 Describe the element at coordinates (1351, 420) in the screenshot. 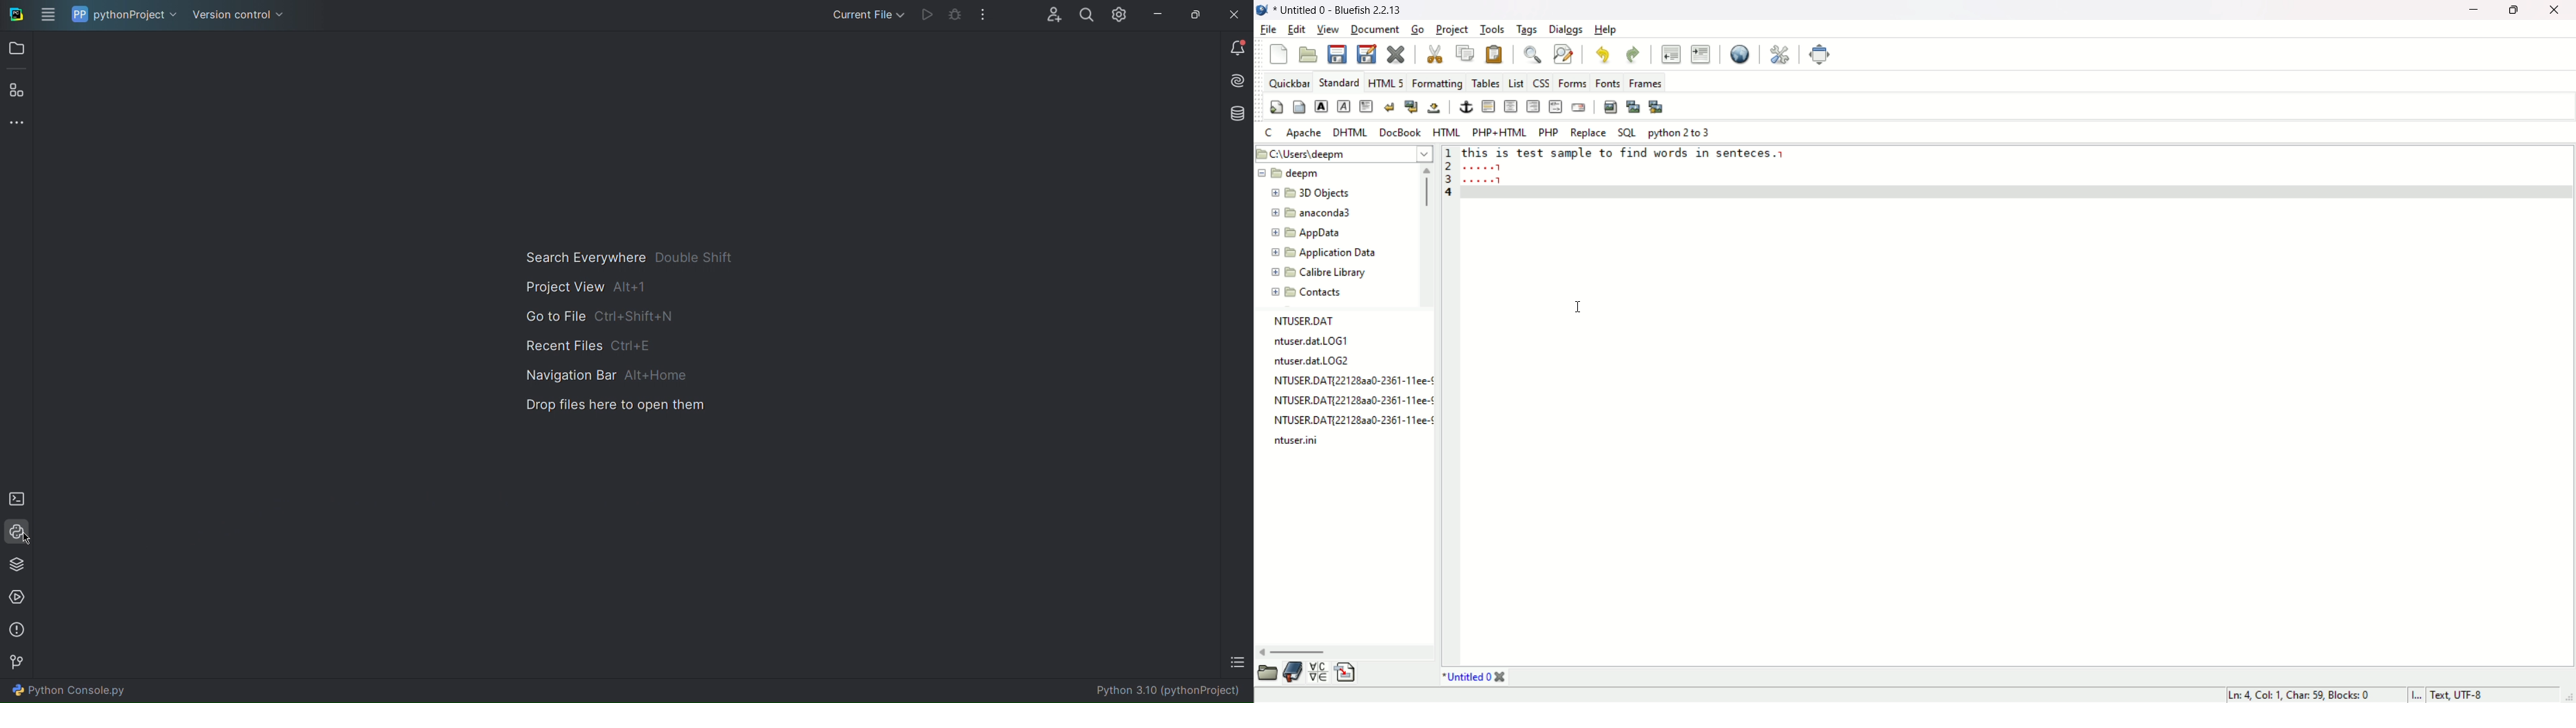

I see `NTUSER.DAT[22128aa0-2361-11ee-` at that location.